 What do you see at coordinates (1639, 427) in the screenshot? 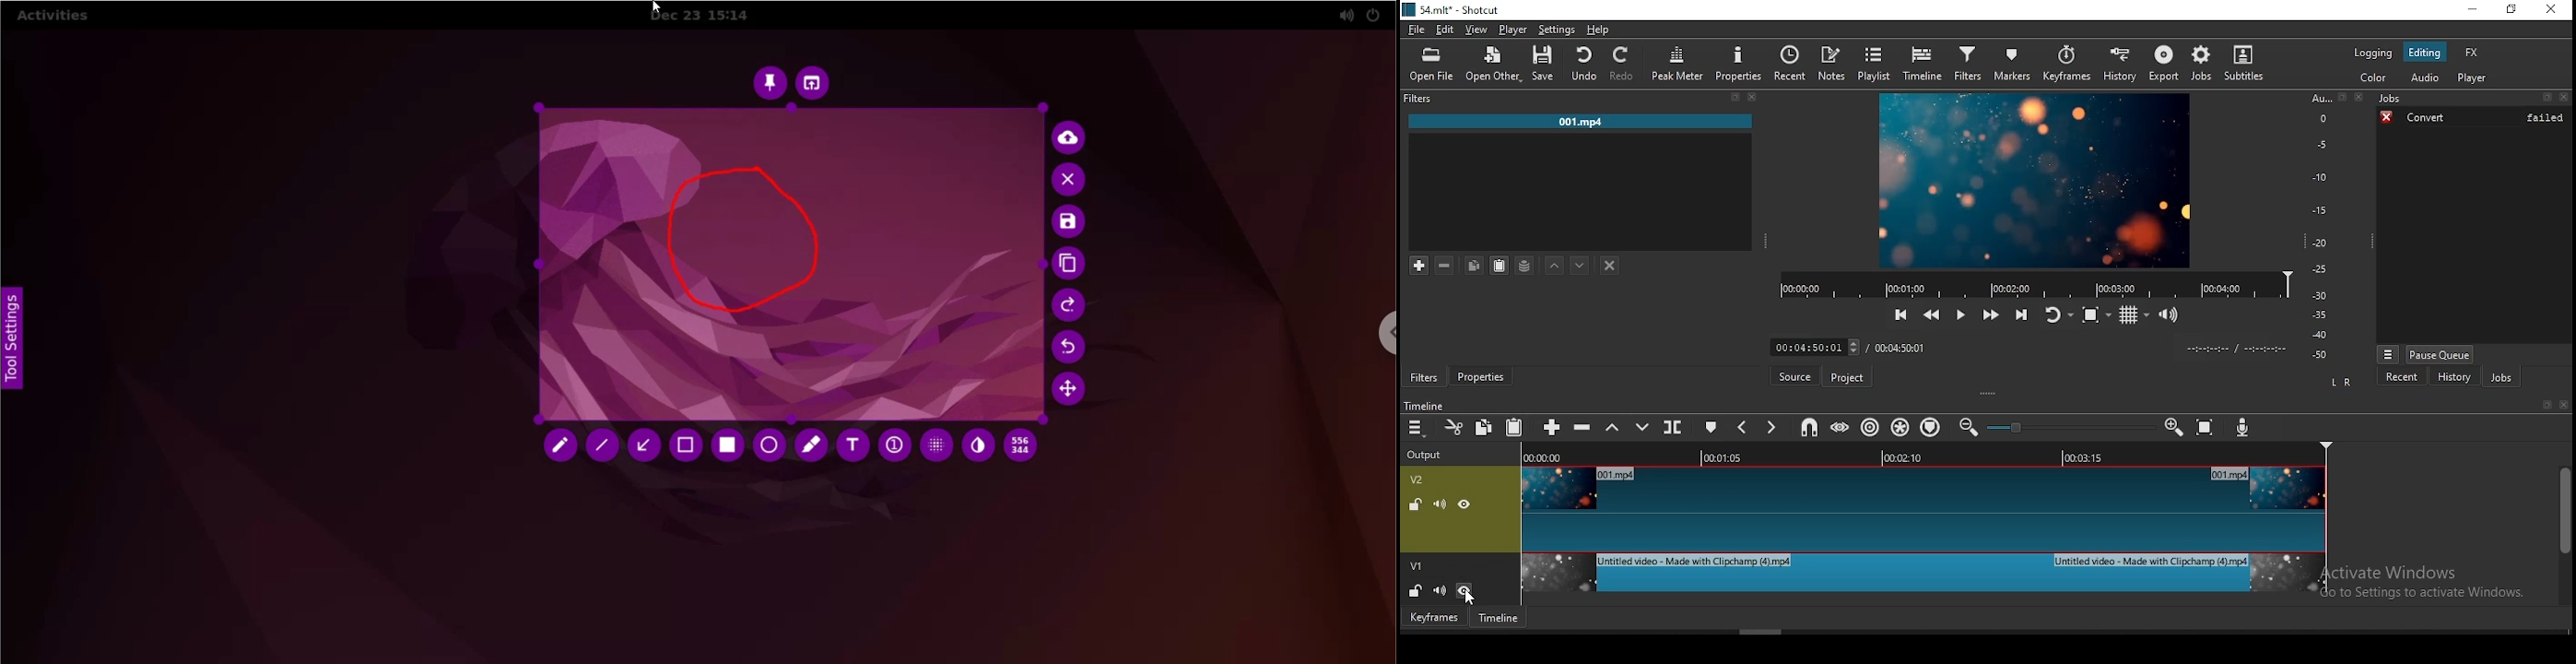
I see `overwrite` at bounding box center [1639, 427].